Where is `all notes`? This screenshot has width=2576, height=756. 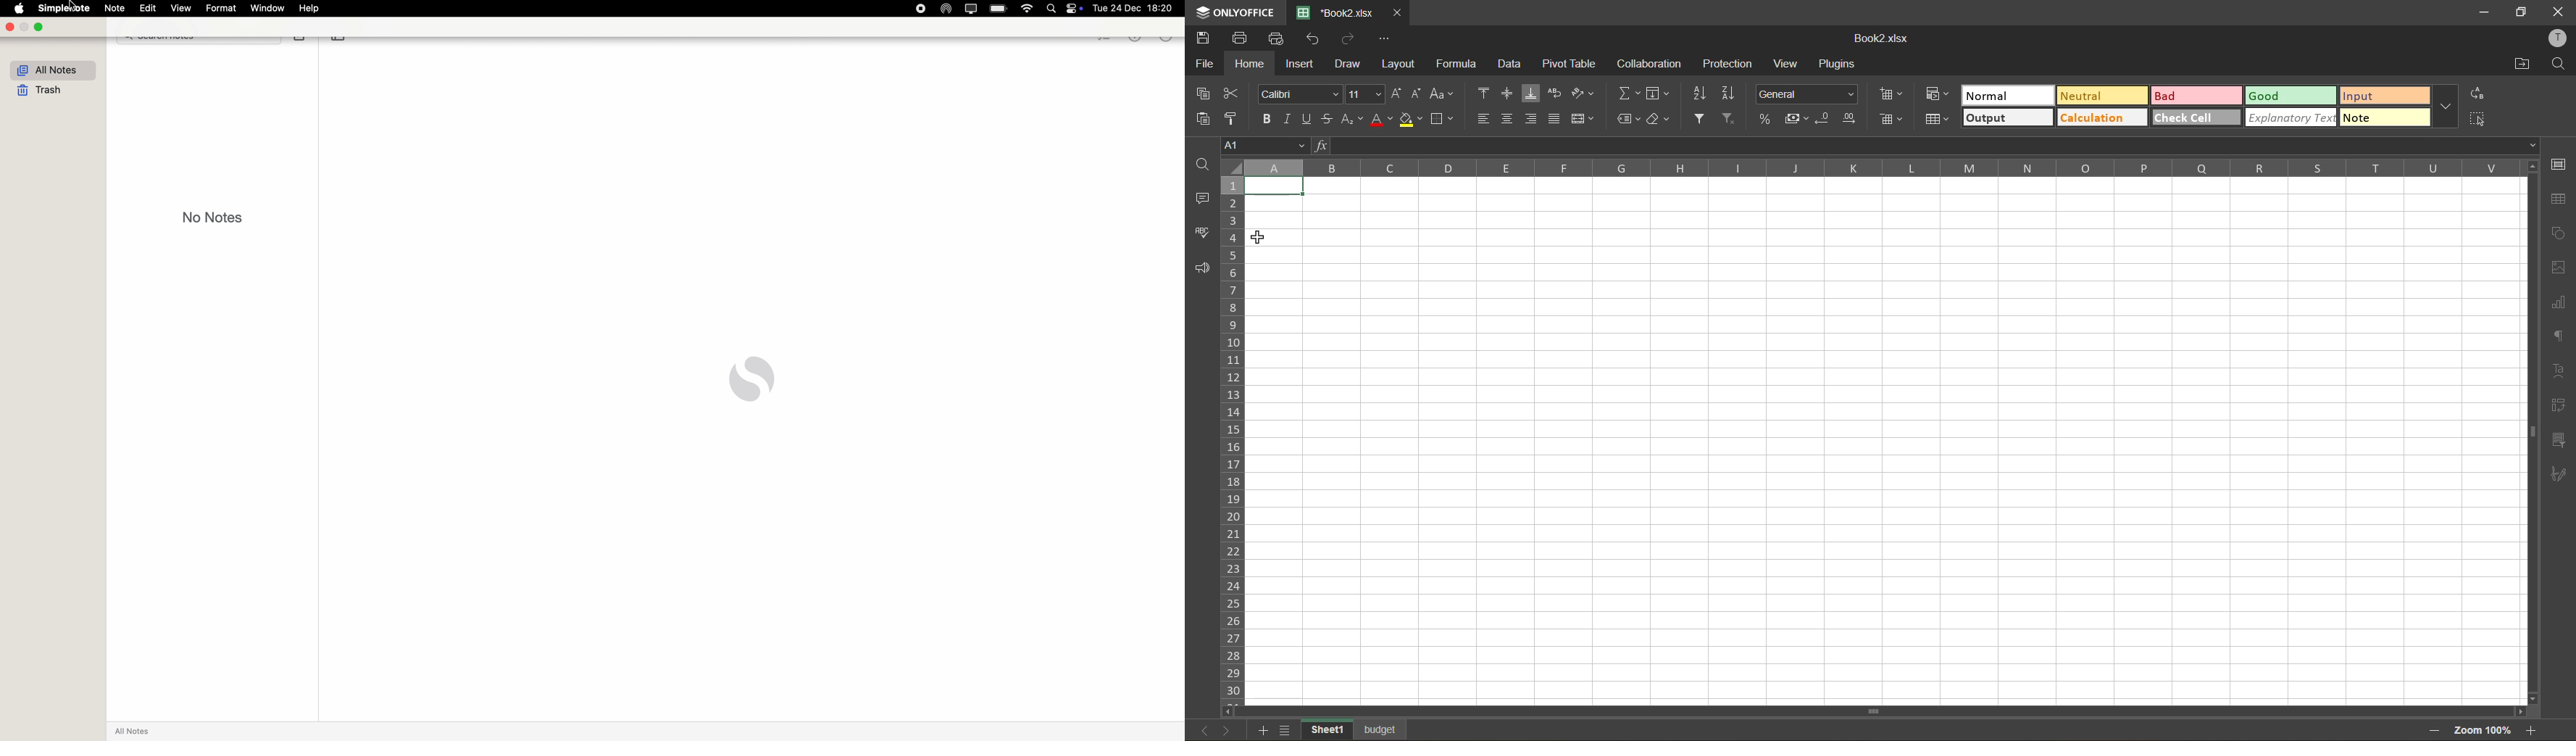 all notes is located at coordinates (135, 731).